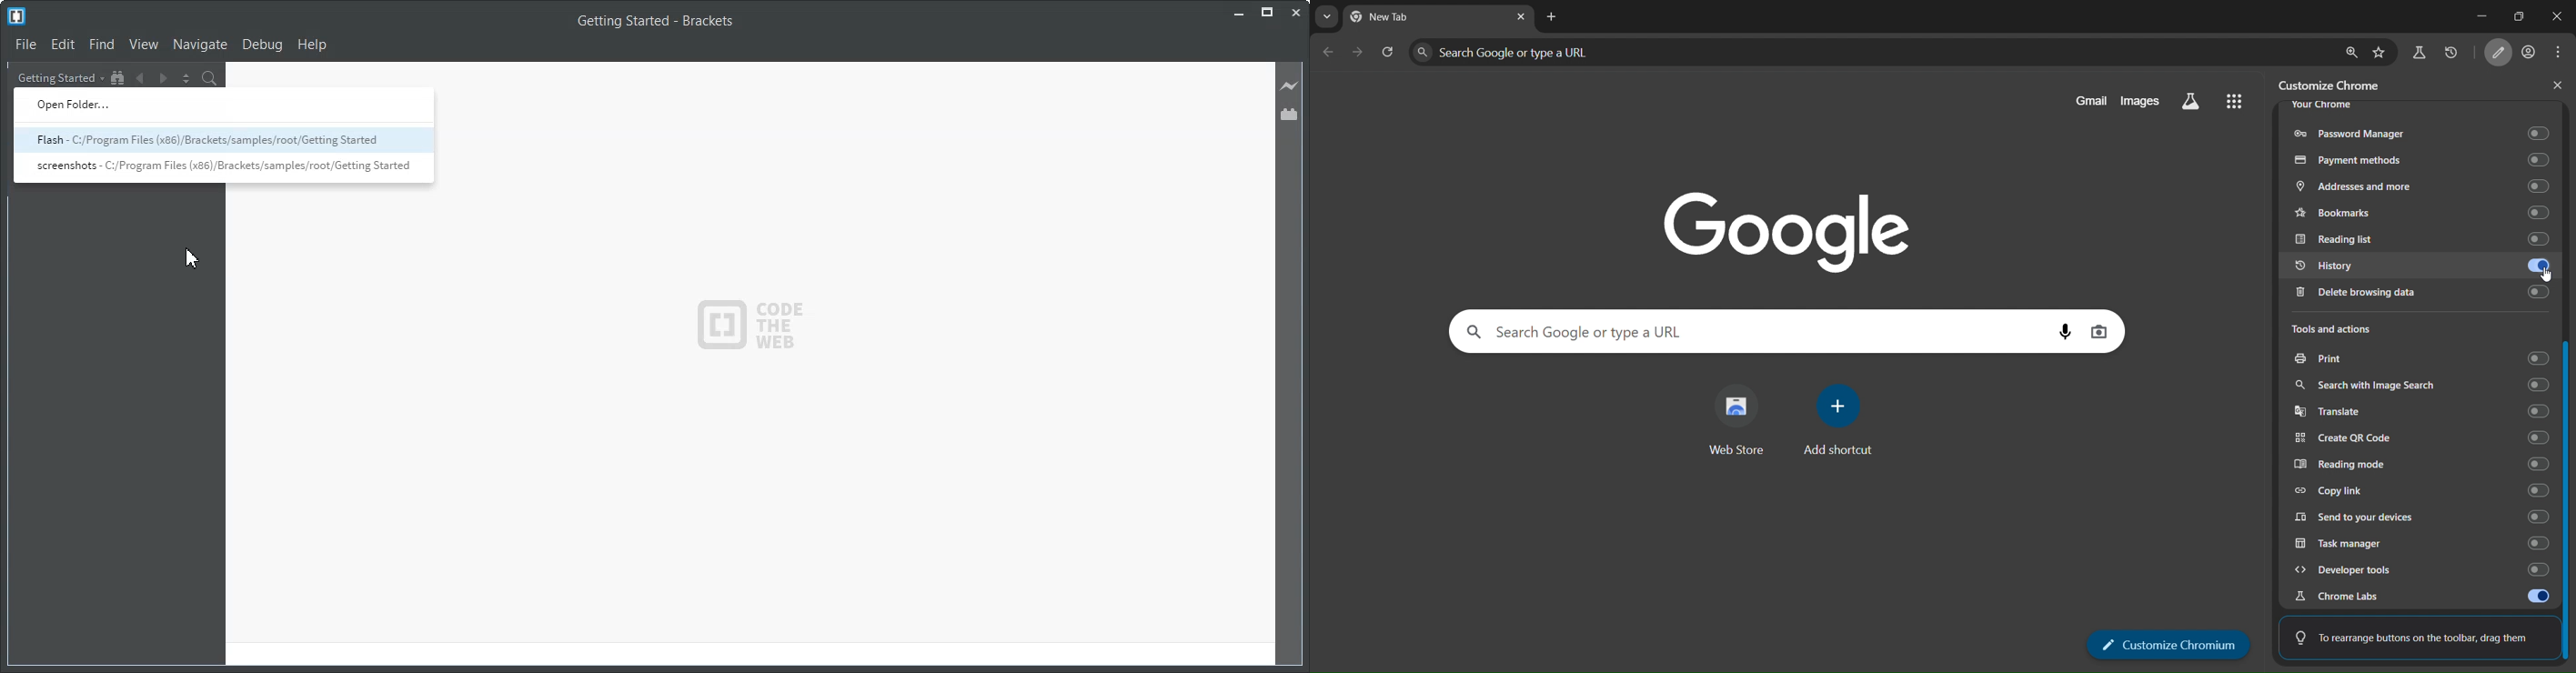 This screenshot has width=2576, height=700. I want to click on slider, so click(2569, 385).